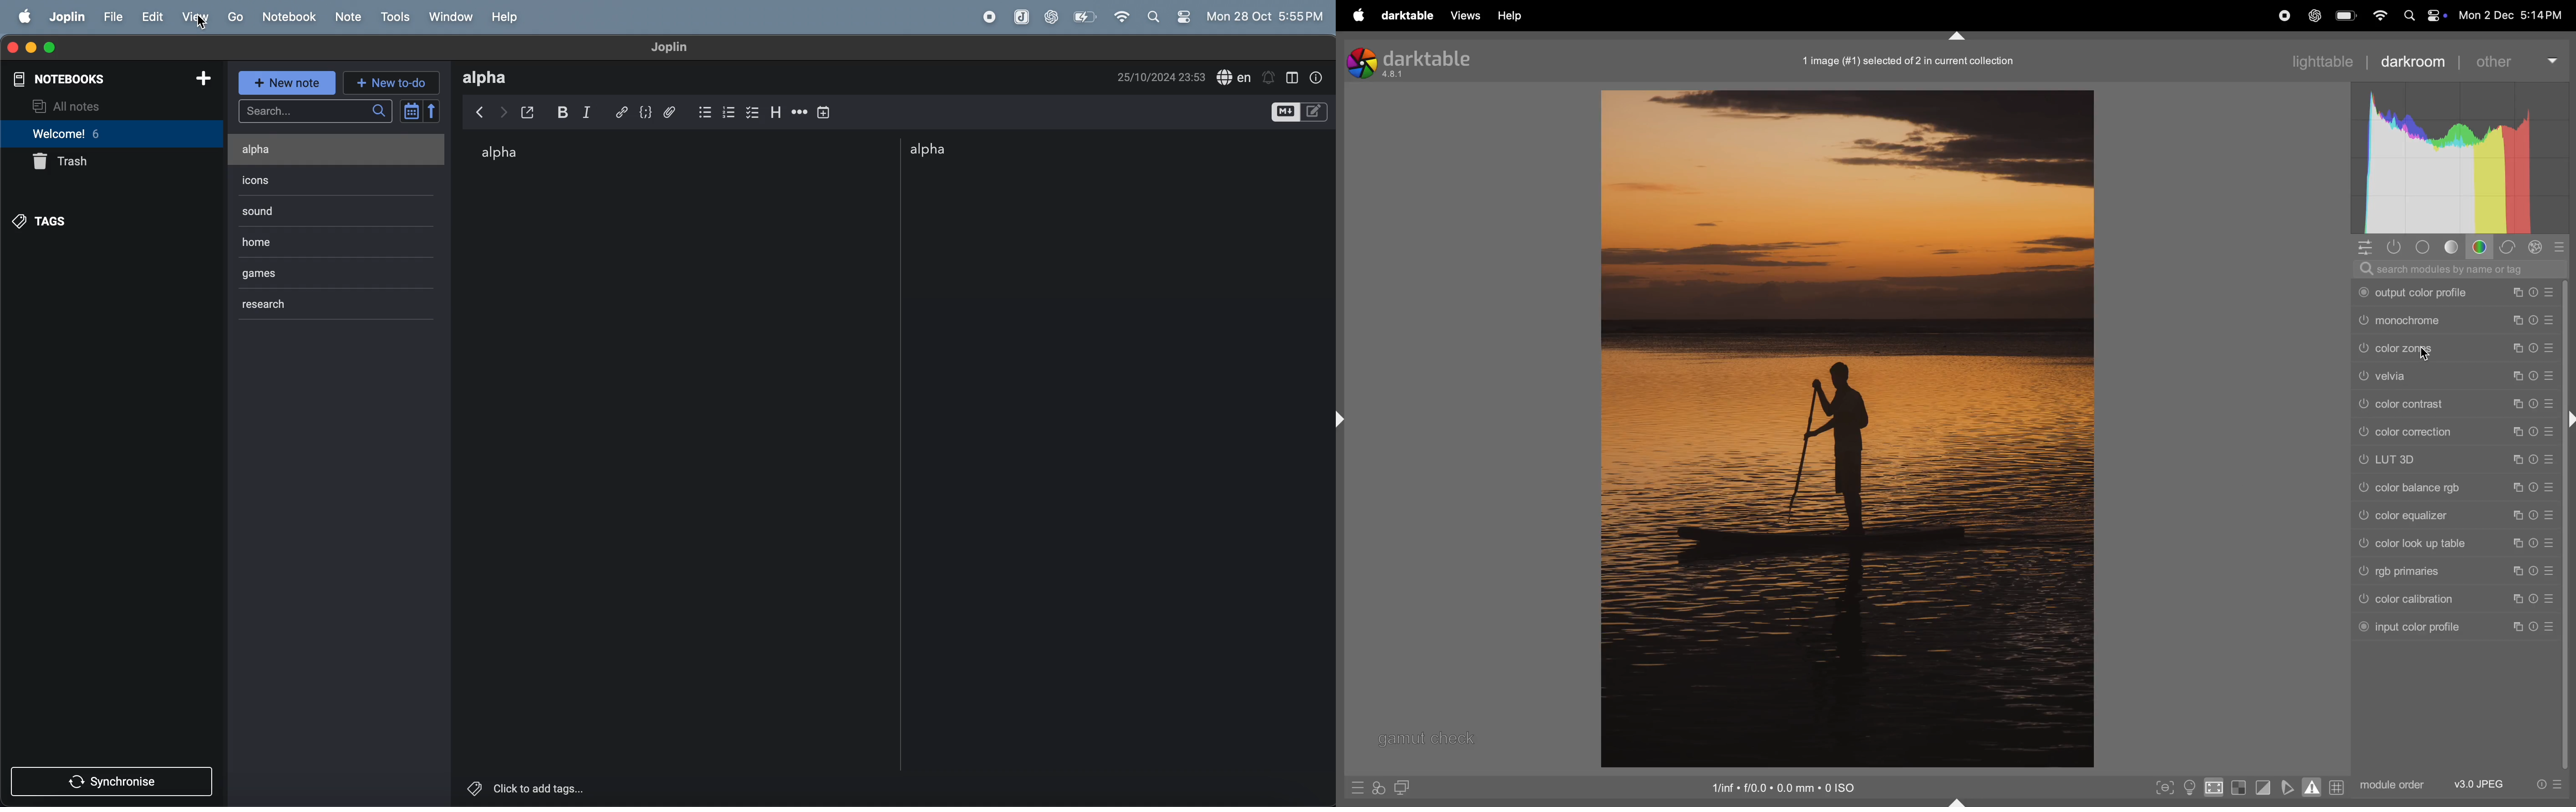 This screenshot has height=812, width=2576. Describe the element at coordinates (2541, 16) in the screenshot. I see `5:14PM` at that location.